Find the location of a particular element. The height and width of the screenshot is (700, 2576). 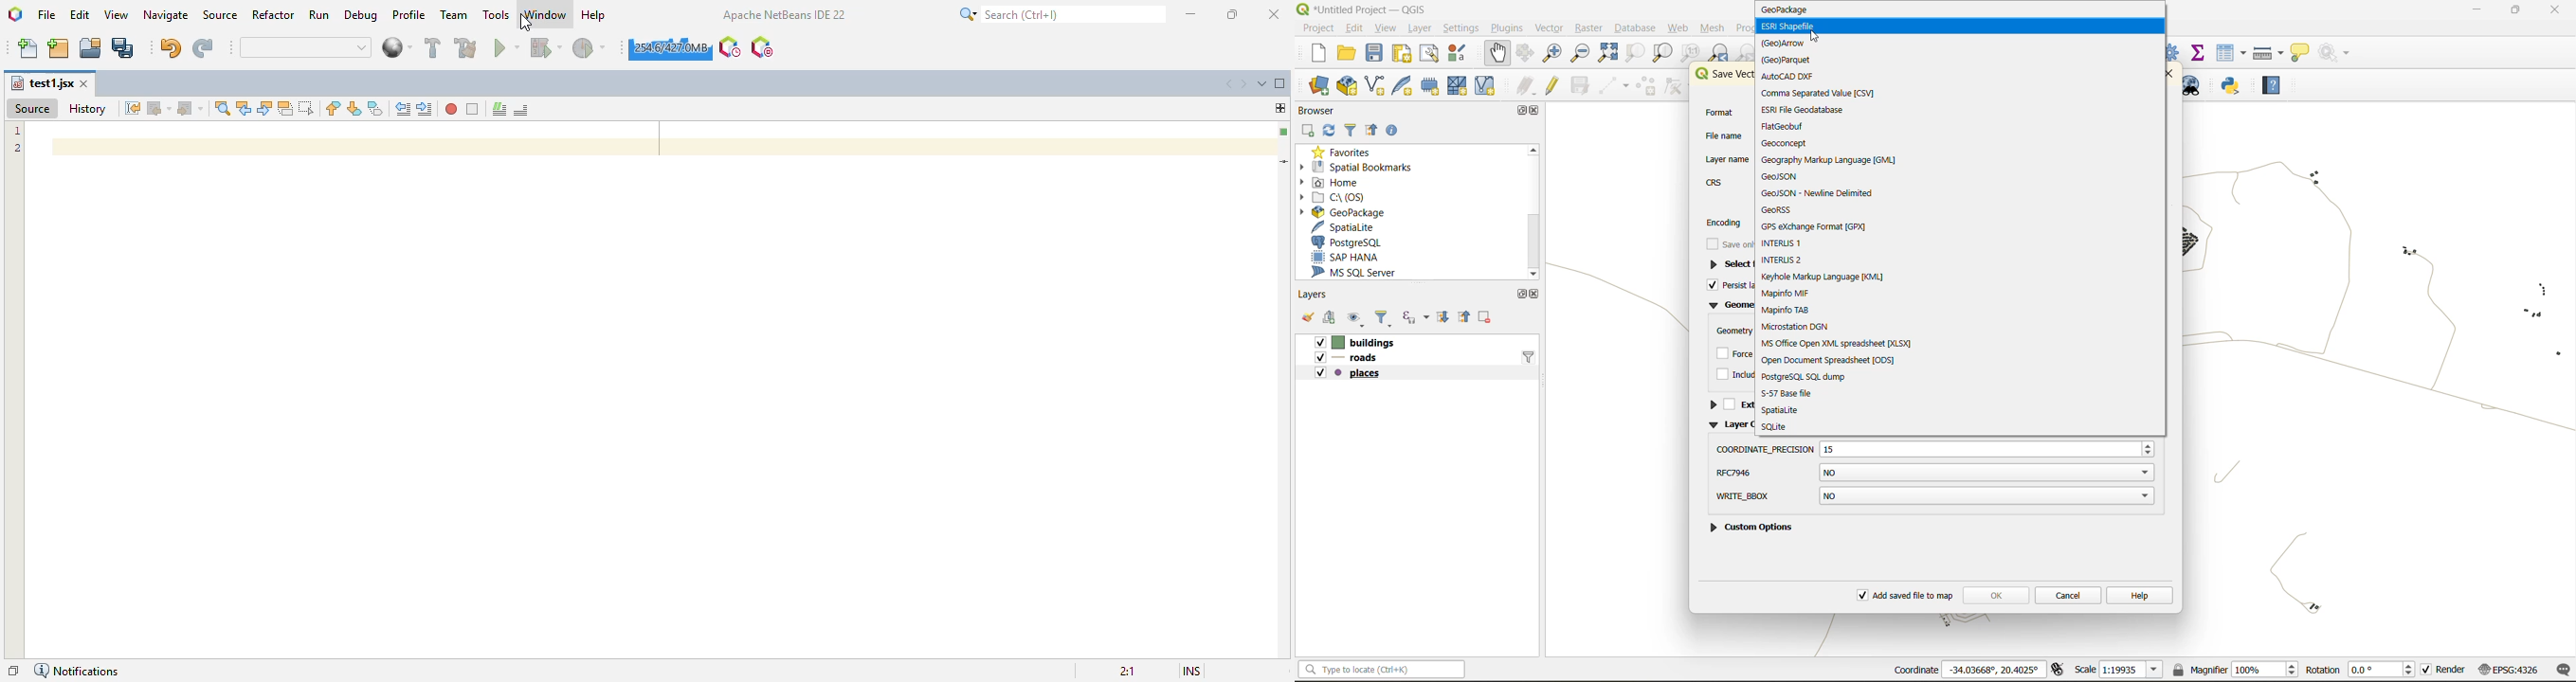

help is located at coordinates (2145, 595).